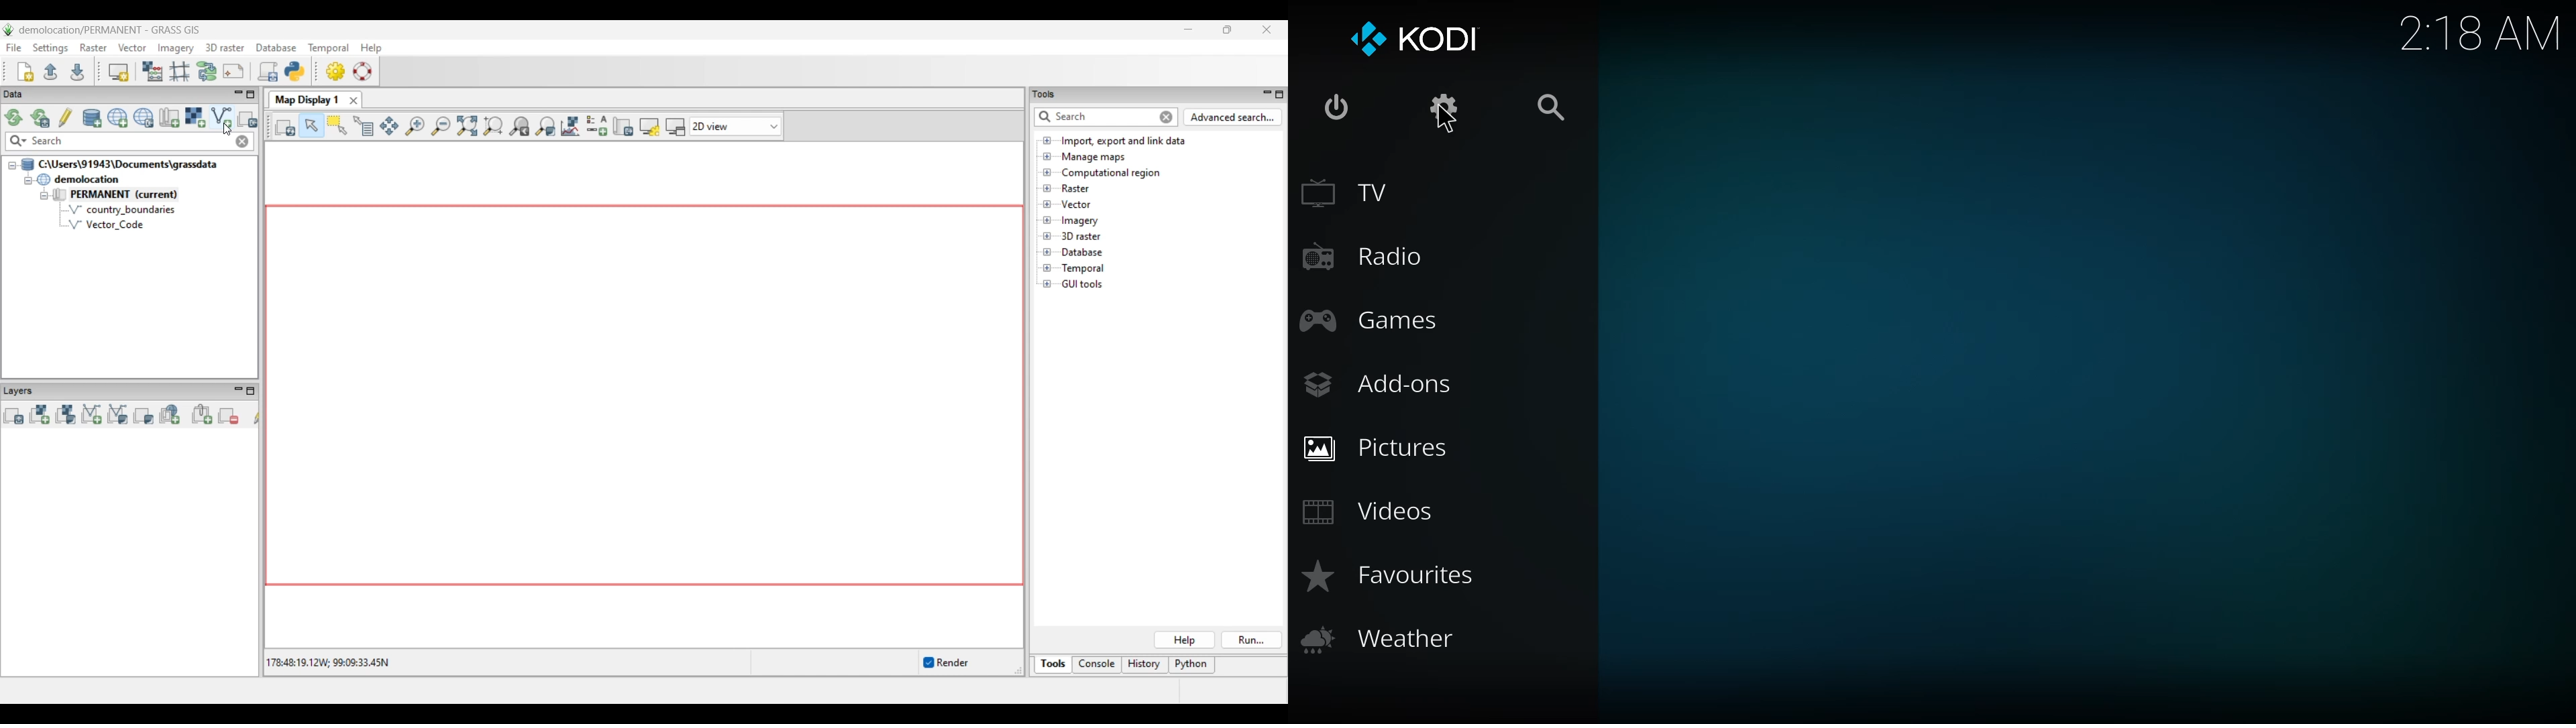  I want to click on pictures, so click(1385, 448).